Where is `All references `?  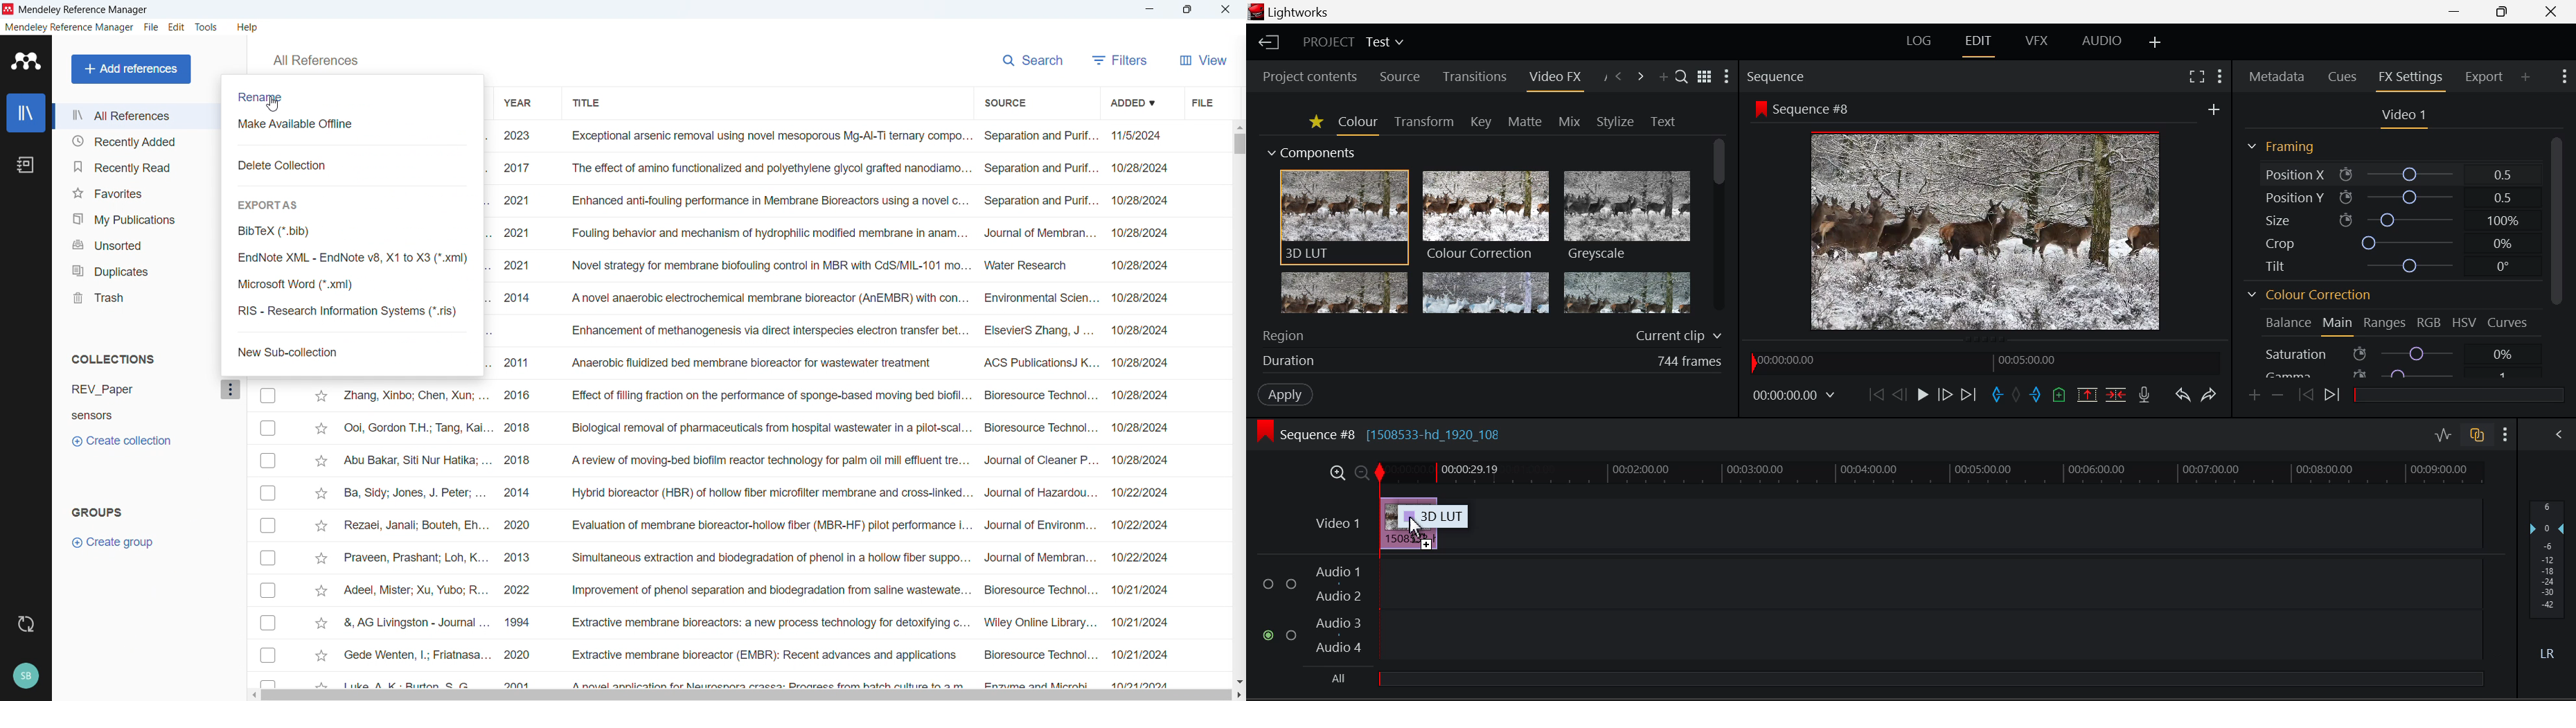 All references  is located at coordinates (315, 60).